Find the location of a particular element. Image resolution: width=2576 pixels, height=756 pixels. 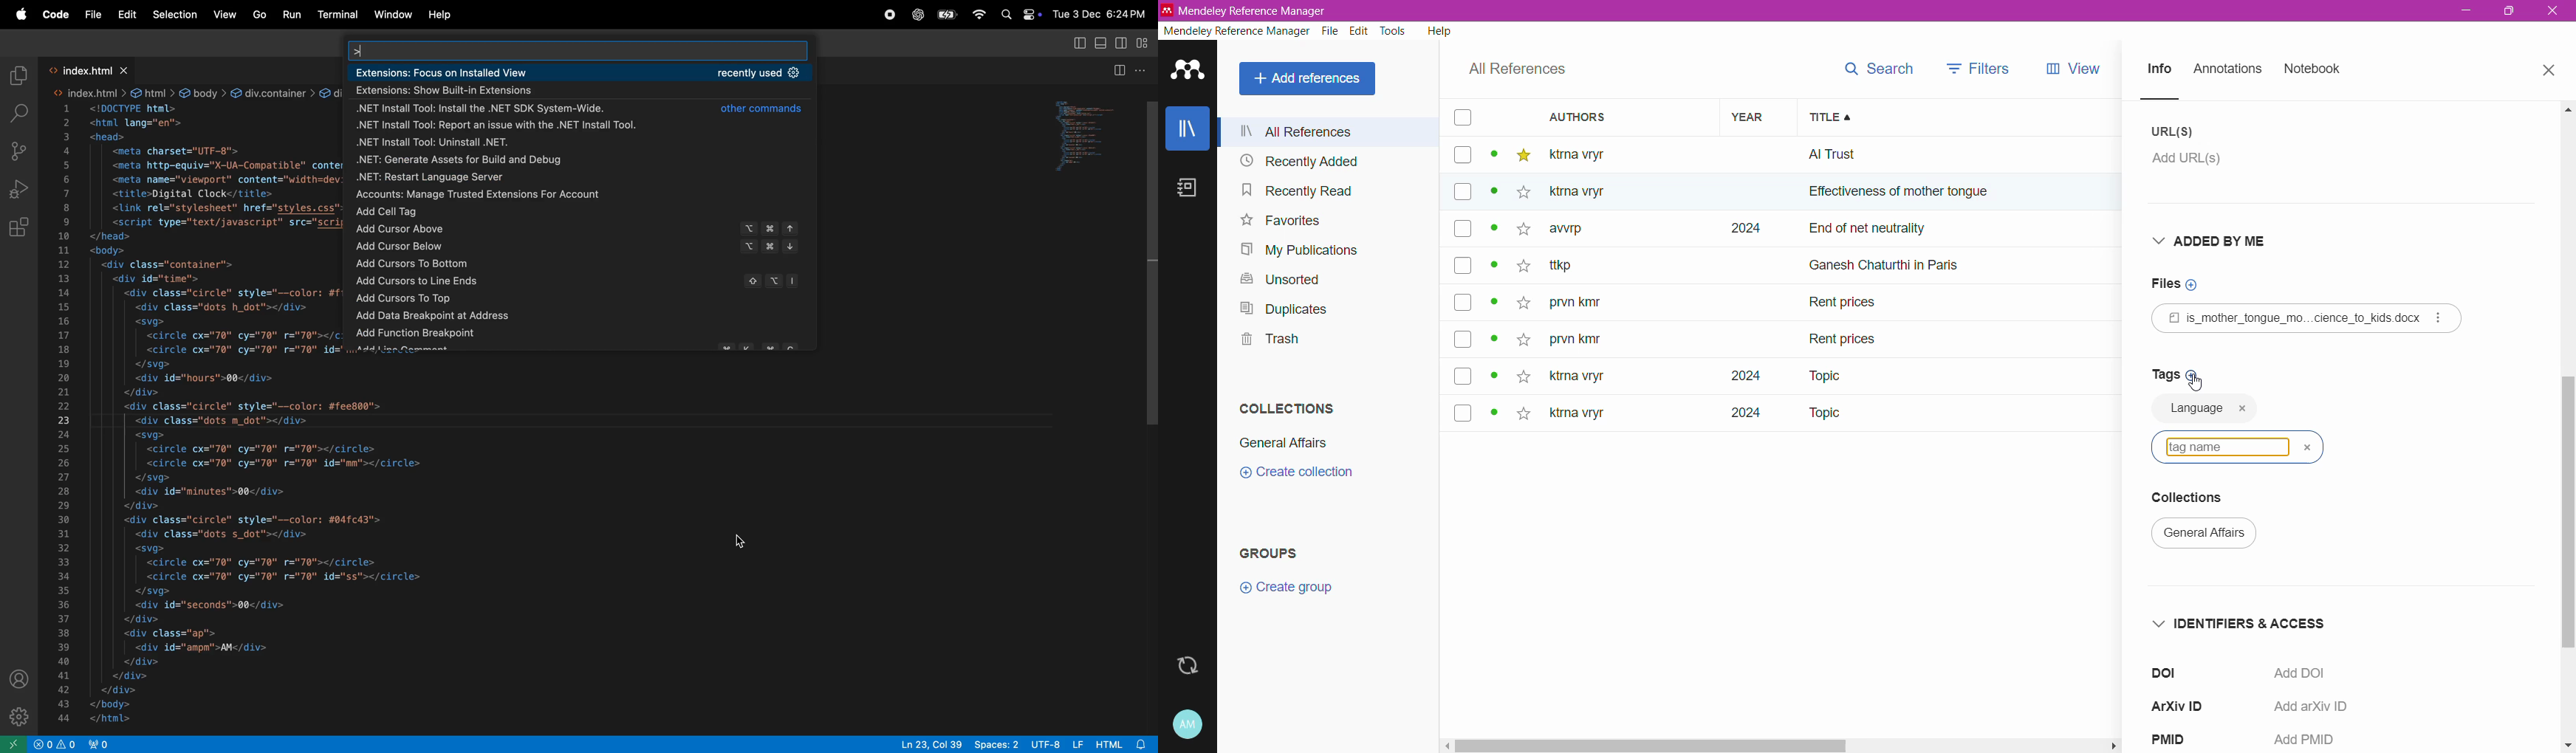

Recently Read is located at coordinates (1314, 190).